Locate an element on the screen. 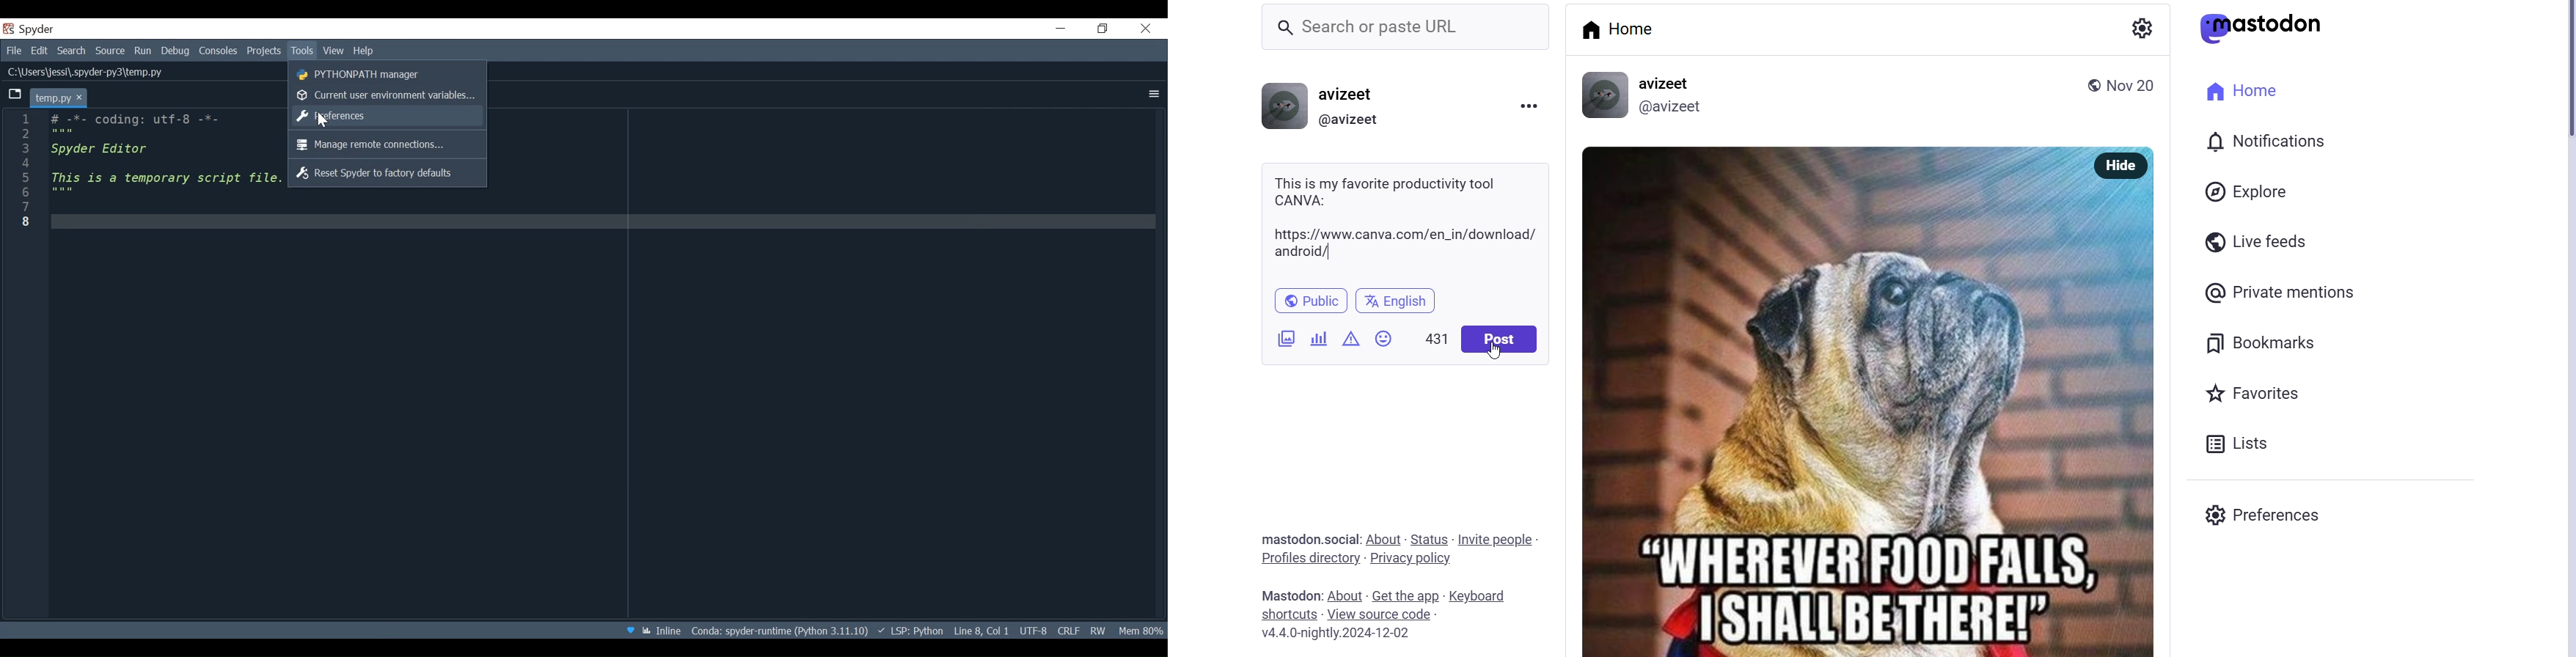  File Encoding is located at coordinates (1034, 631).